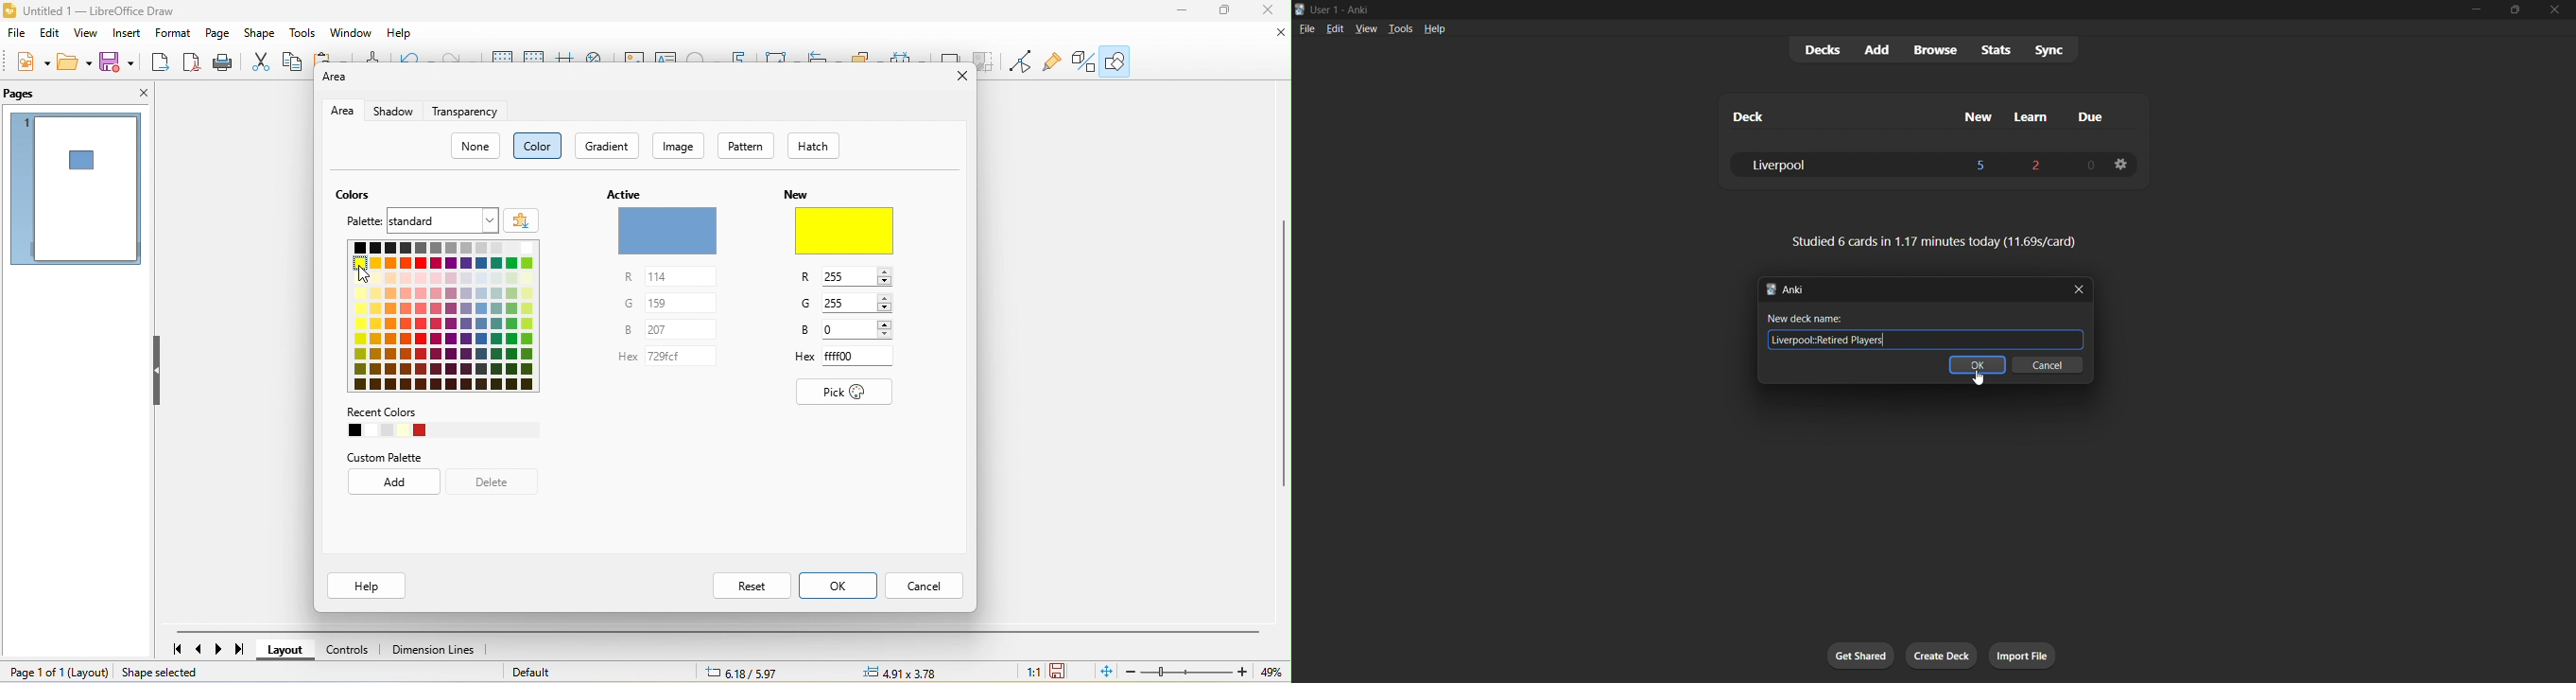  I want to click on help, so click(1440, 29).